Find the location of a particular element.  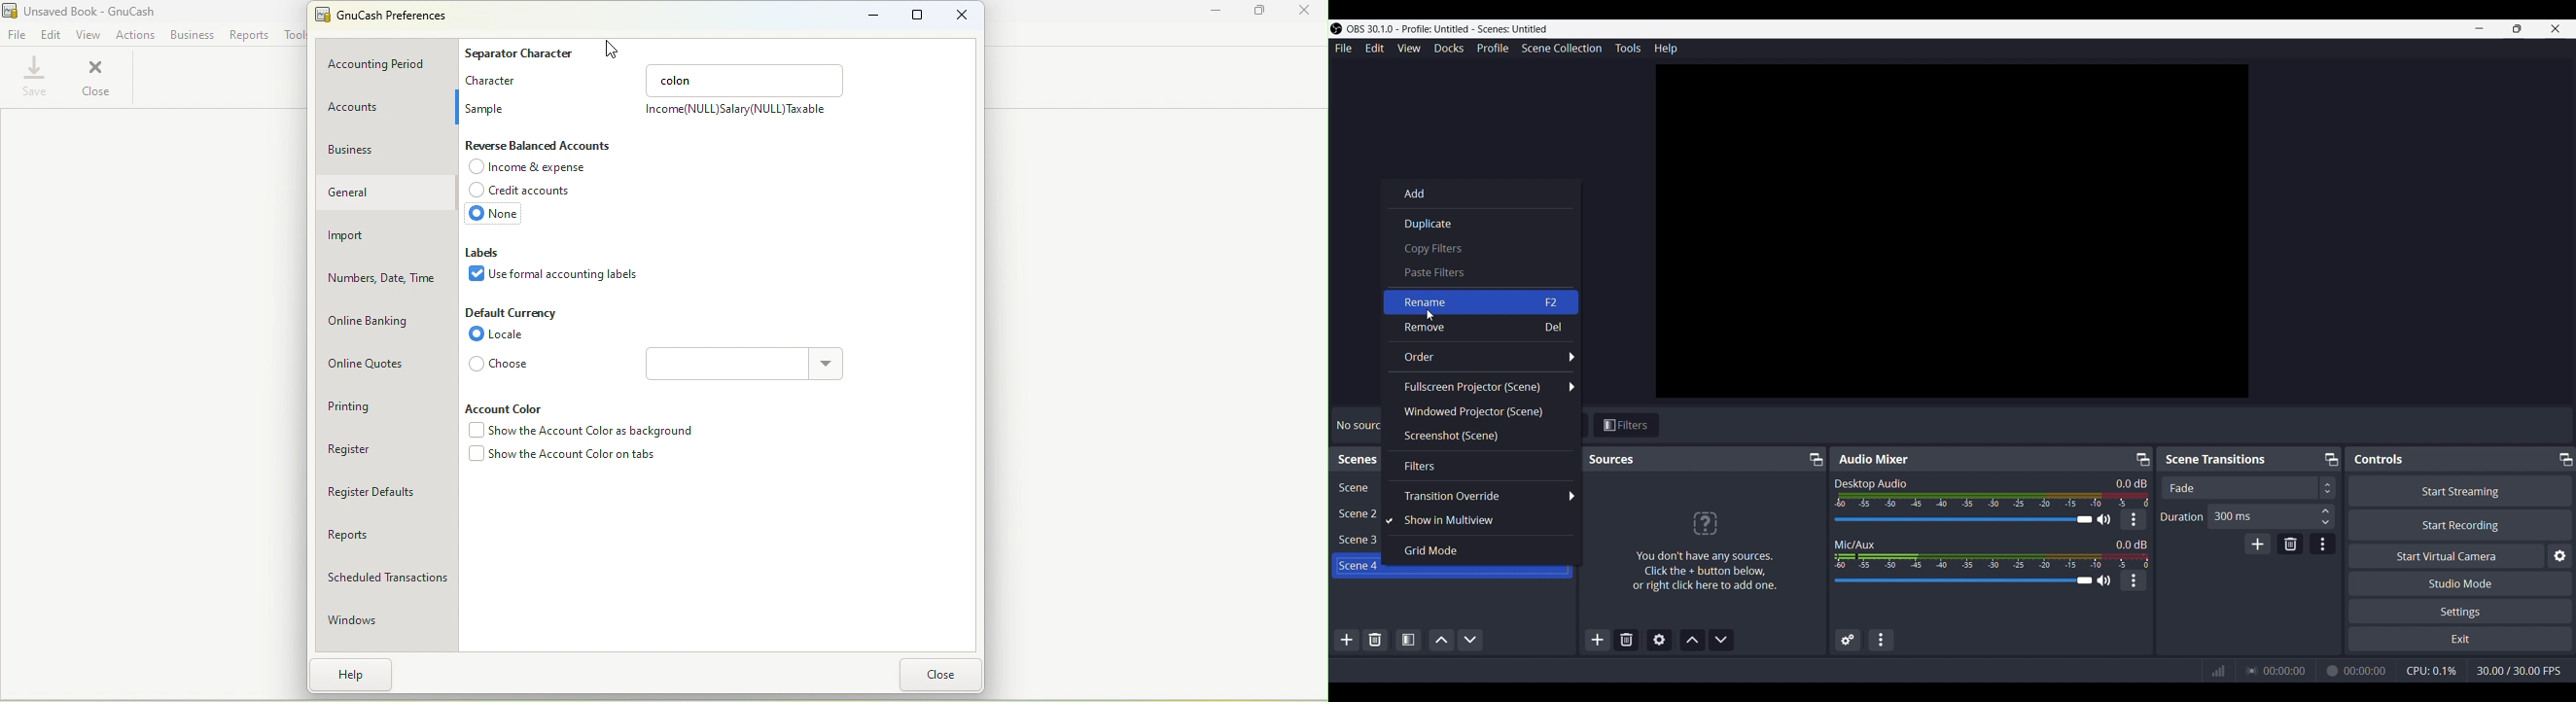

Copy filters is located at coordinates (1434, 249).